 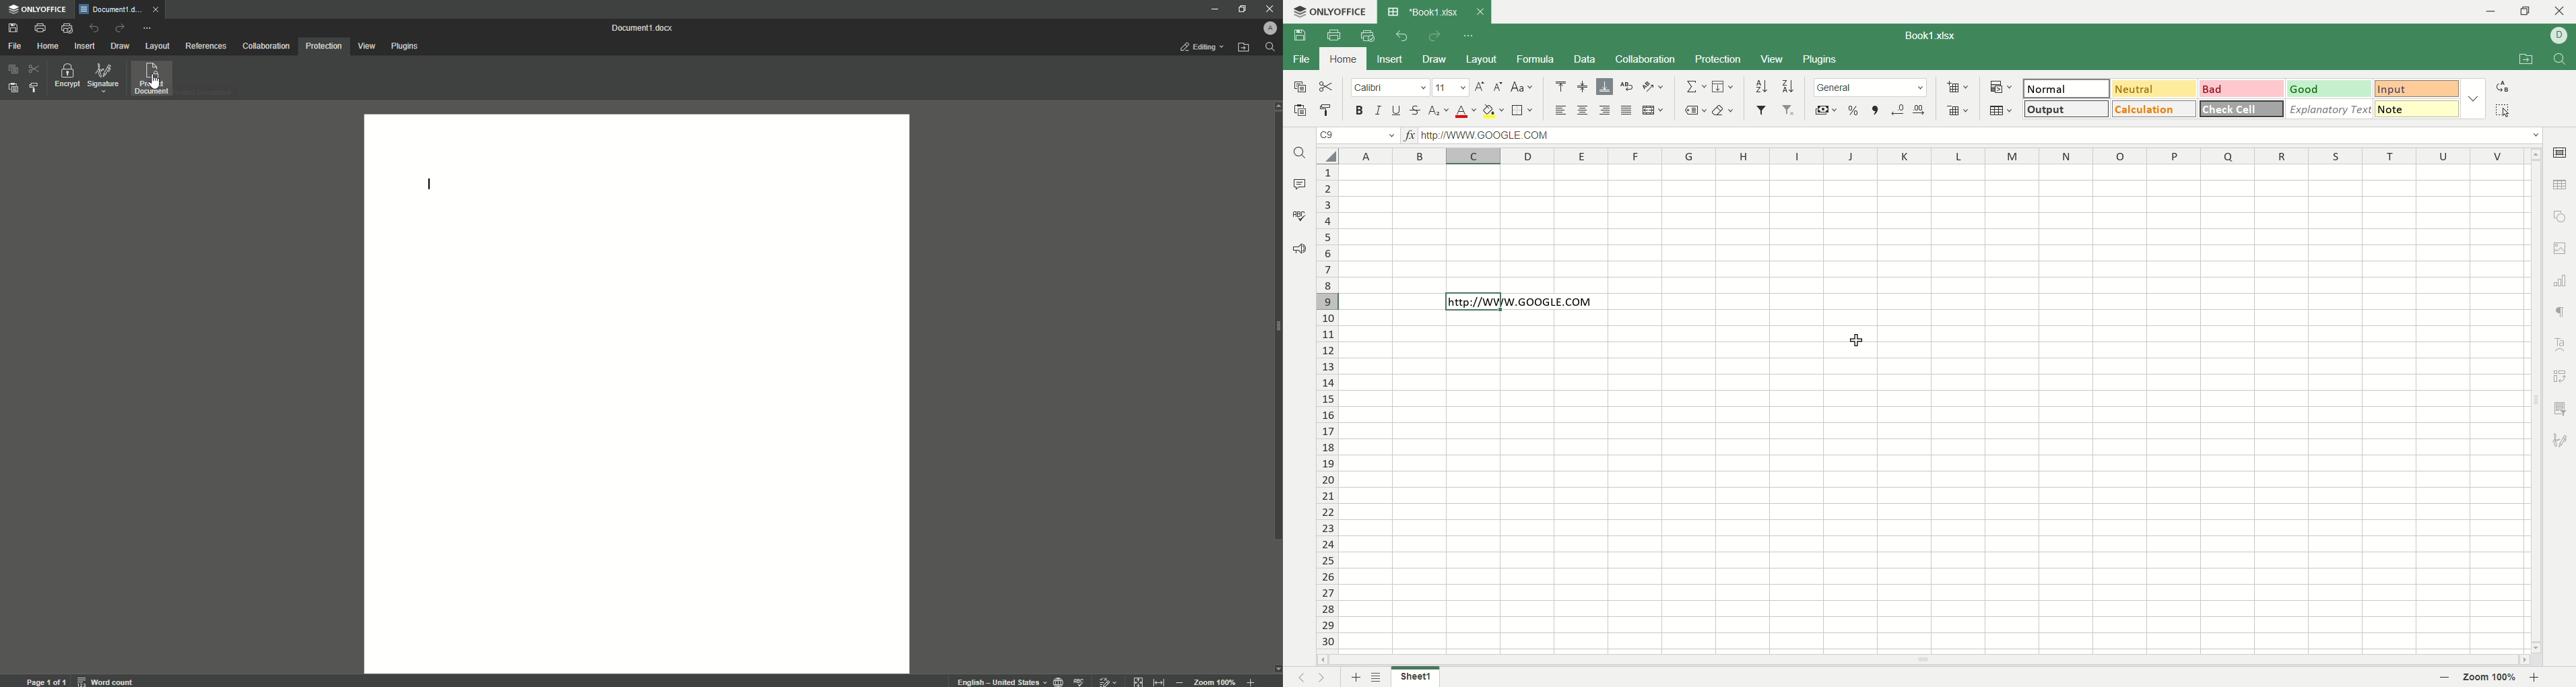 What do you see at coordinates (1179, 680) in the screenshot?
I see `Zoom out` at bounding box center [1179, 680].